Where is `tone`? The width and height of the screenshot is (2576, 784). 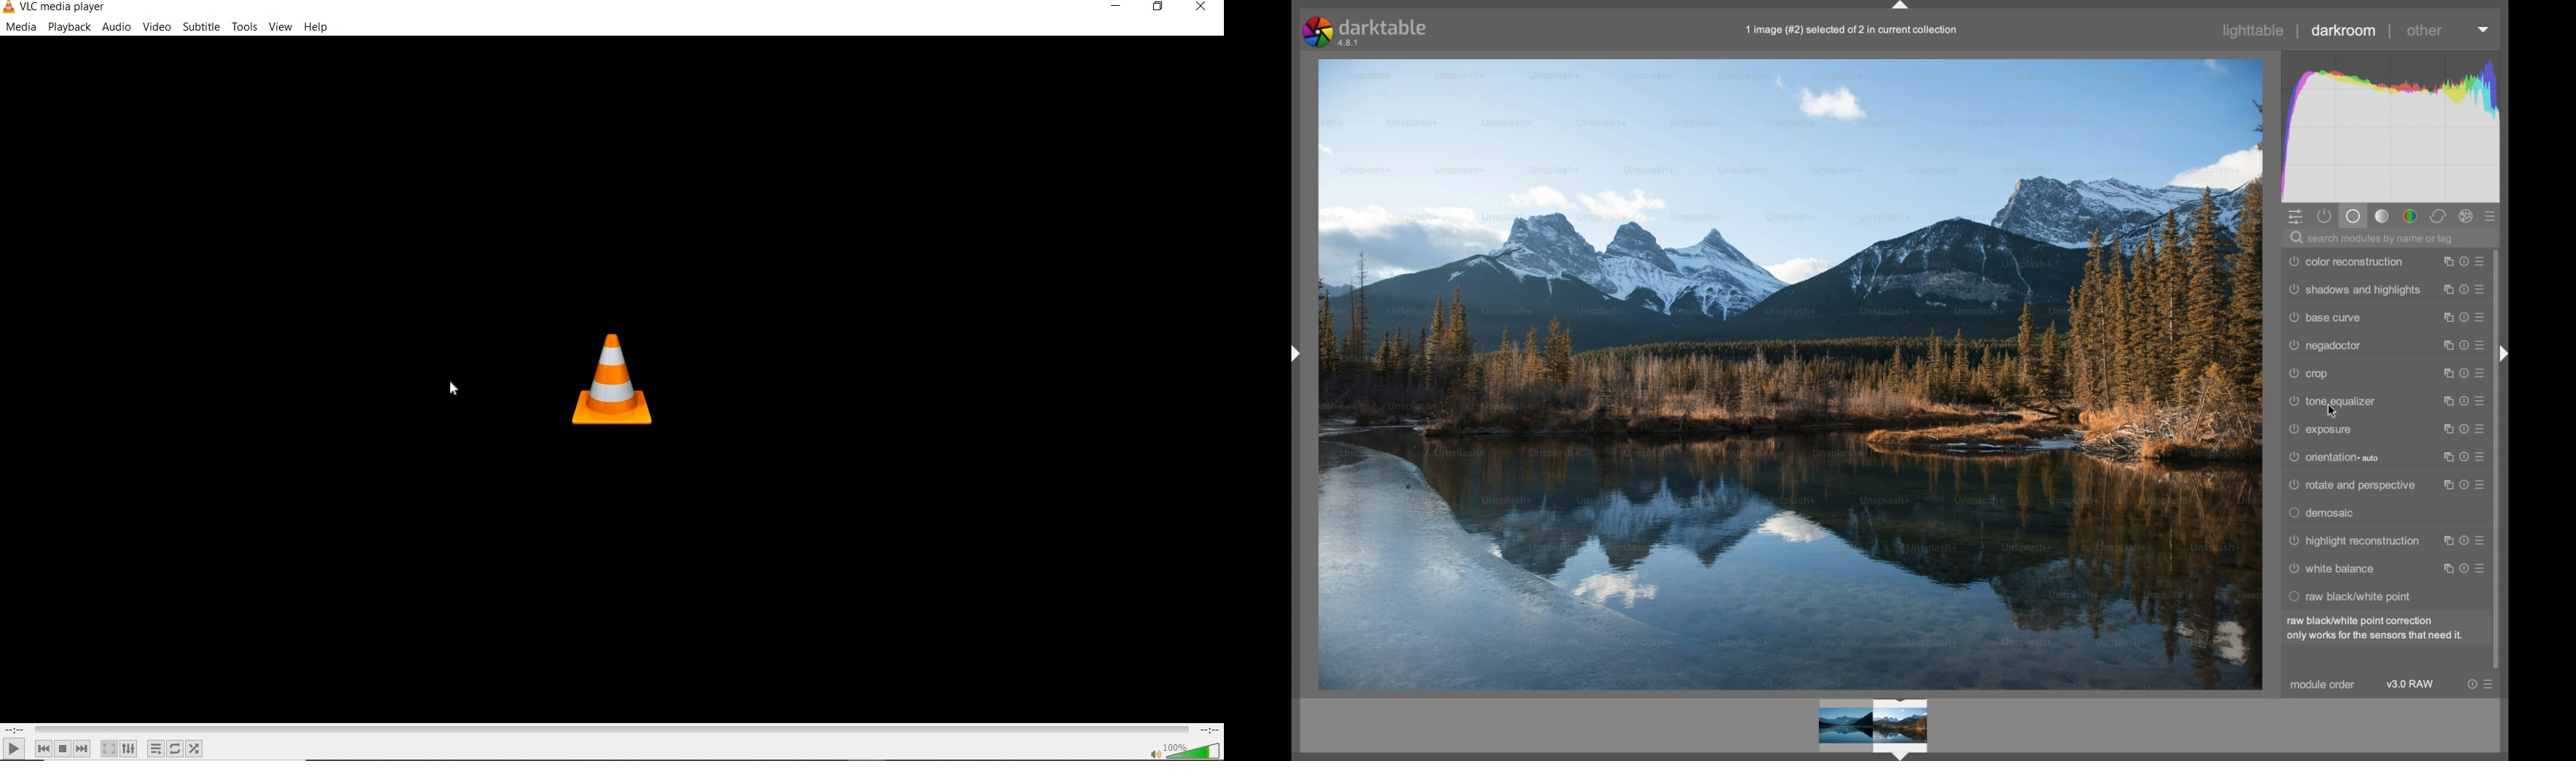
tone is located at coordinates (2383, 216).